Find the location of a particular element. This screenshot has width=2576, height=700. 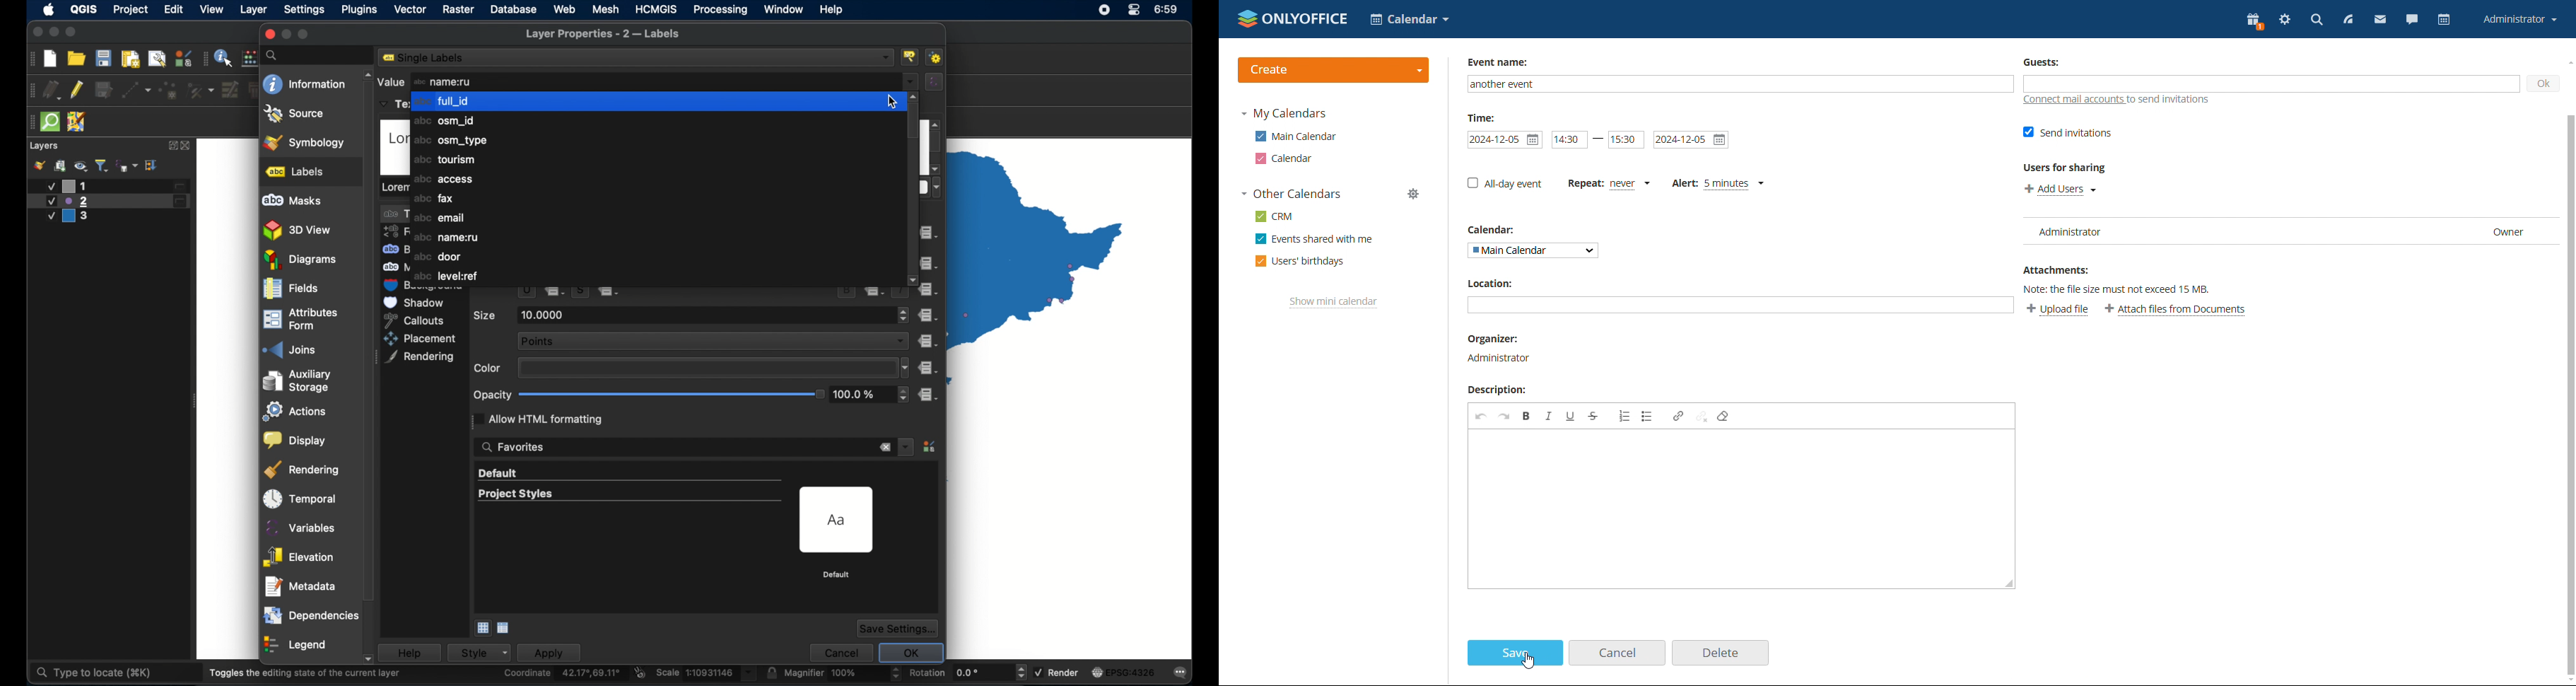

users' birthdays is located at coordinates (1300, 262).